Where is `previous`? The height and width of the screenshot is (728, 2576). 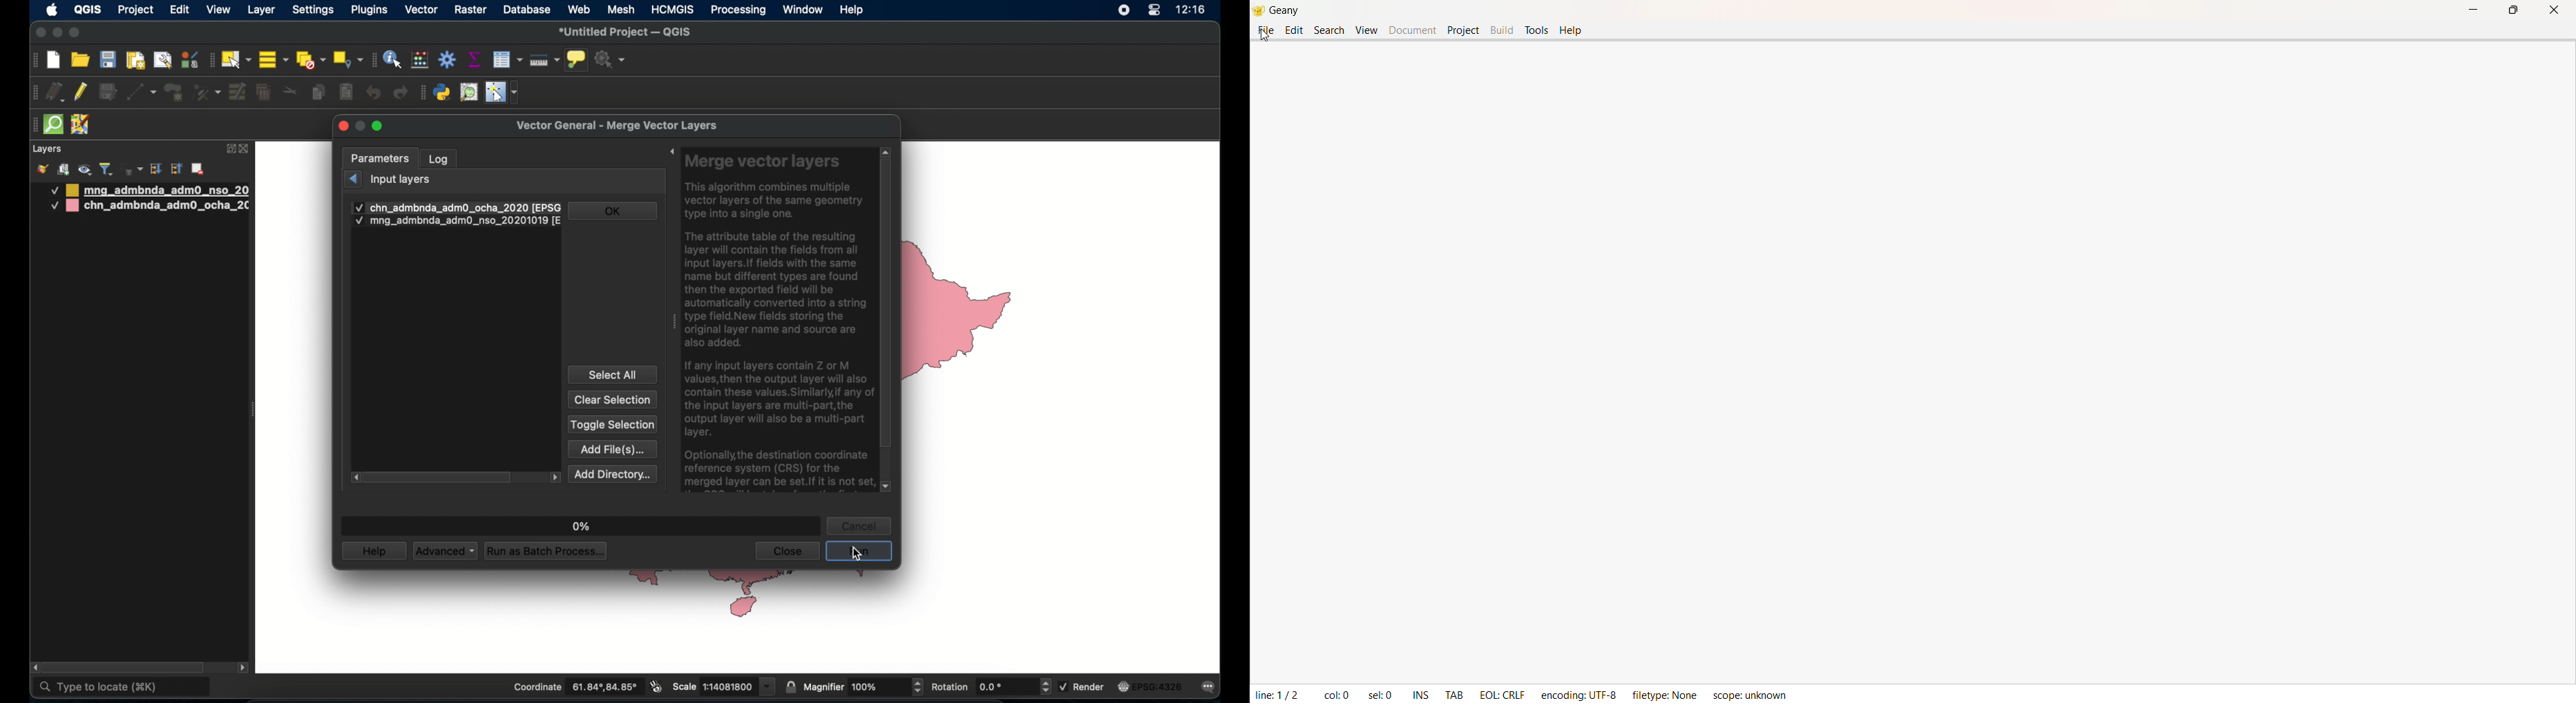
previous is located at coordinates (352, 178).